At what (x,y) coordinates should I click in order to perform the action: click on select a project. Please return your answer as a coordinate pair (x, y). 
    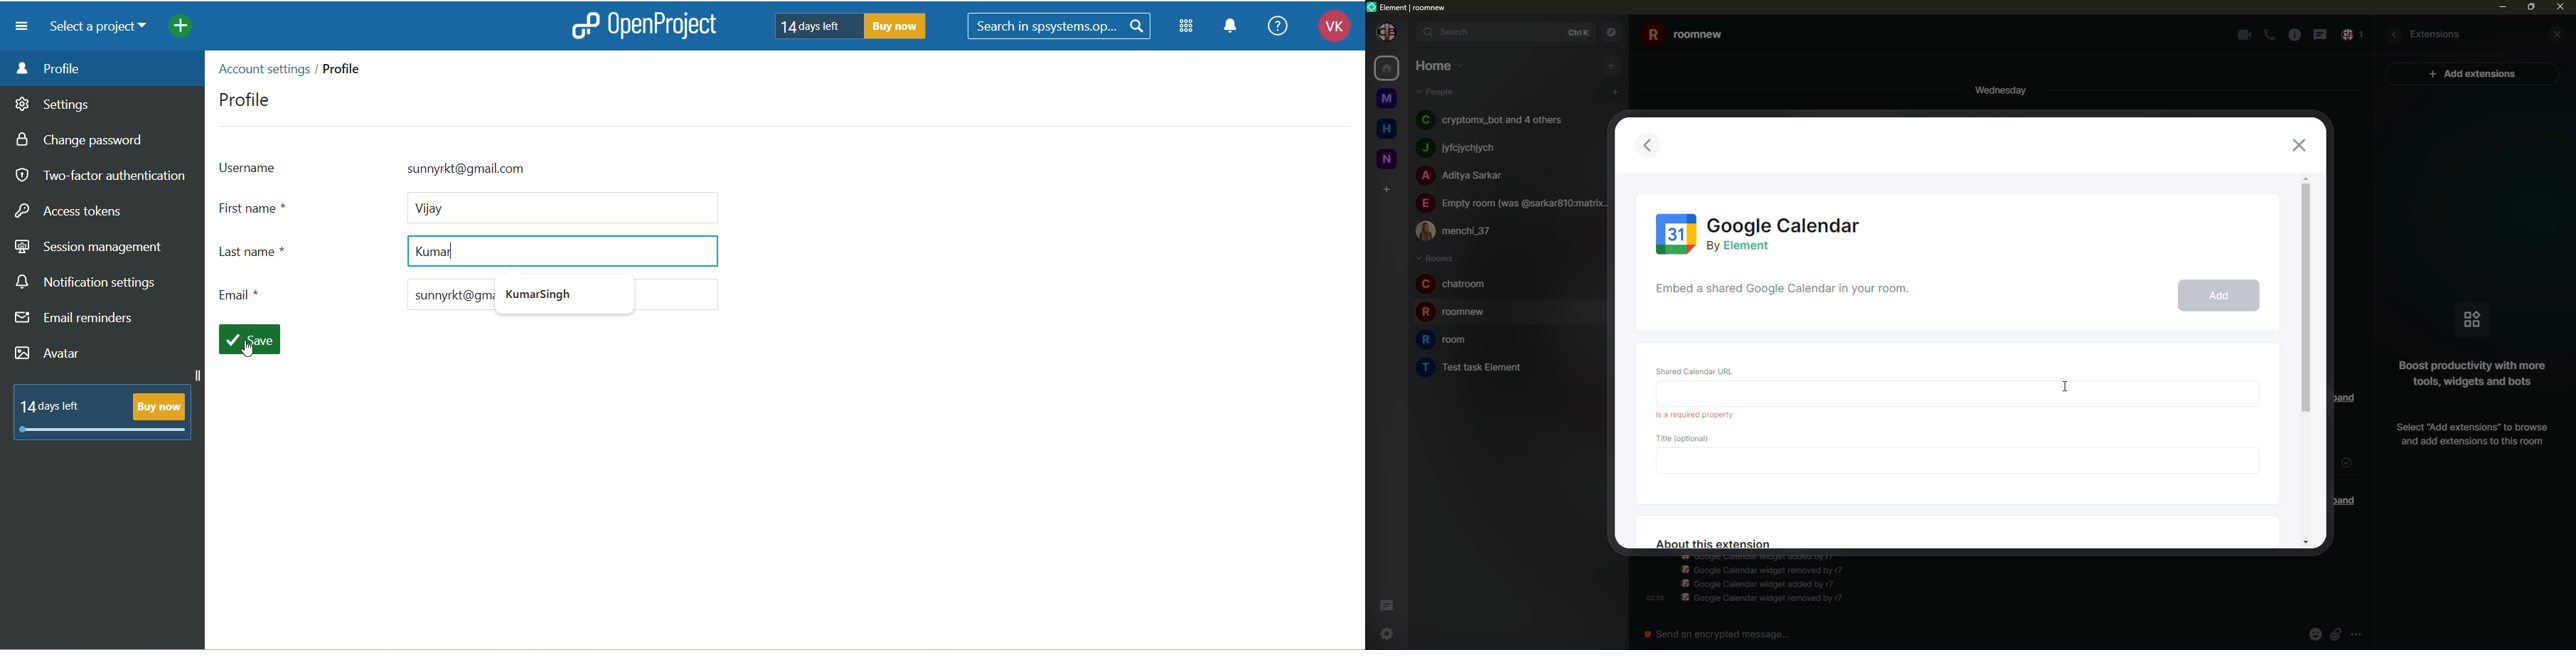
    Looking at the image, I should click on (104, 28).